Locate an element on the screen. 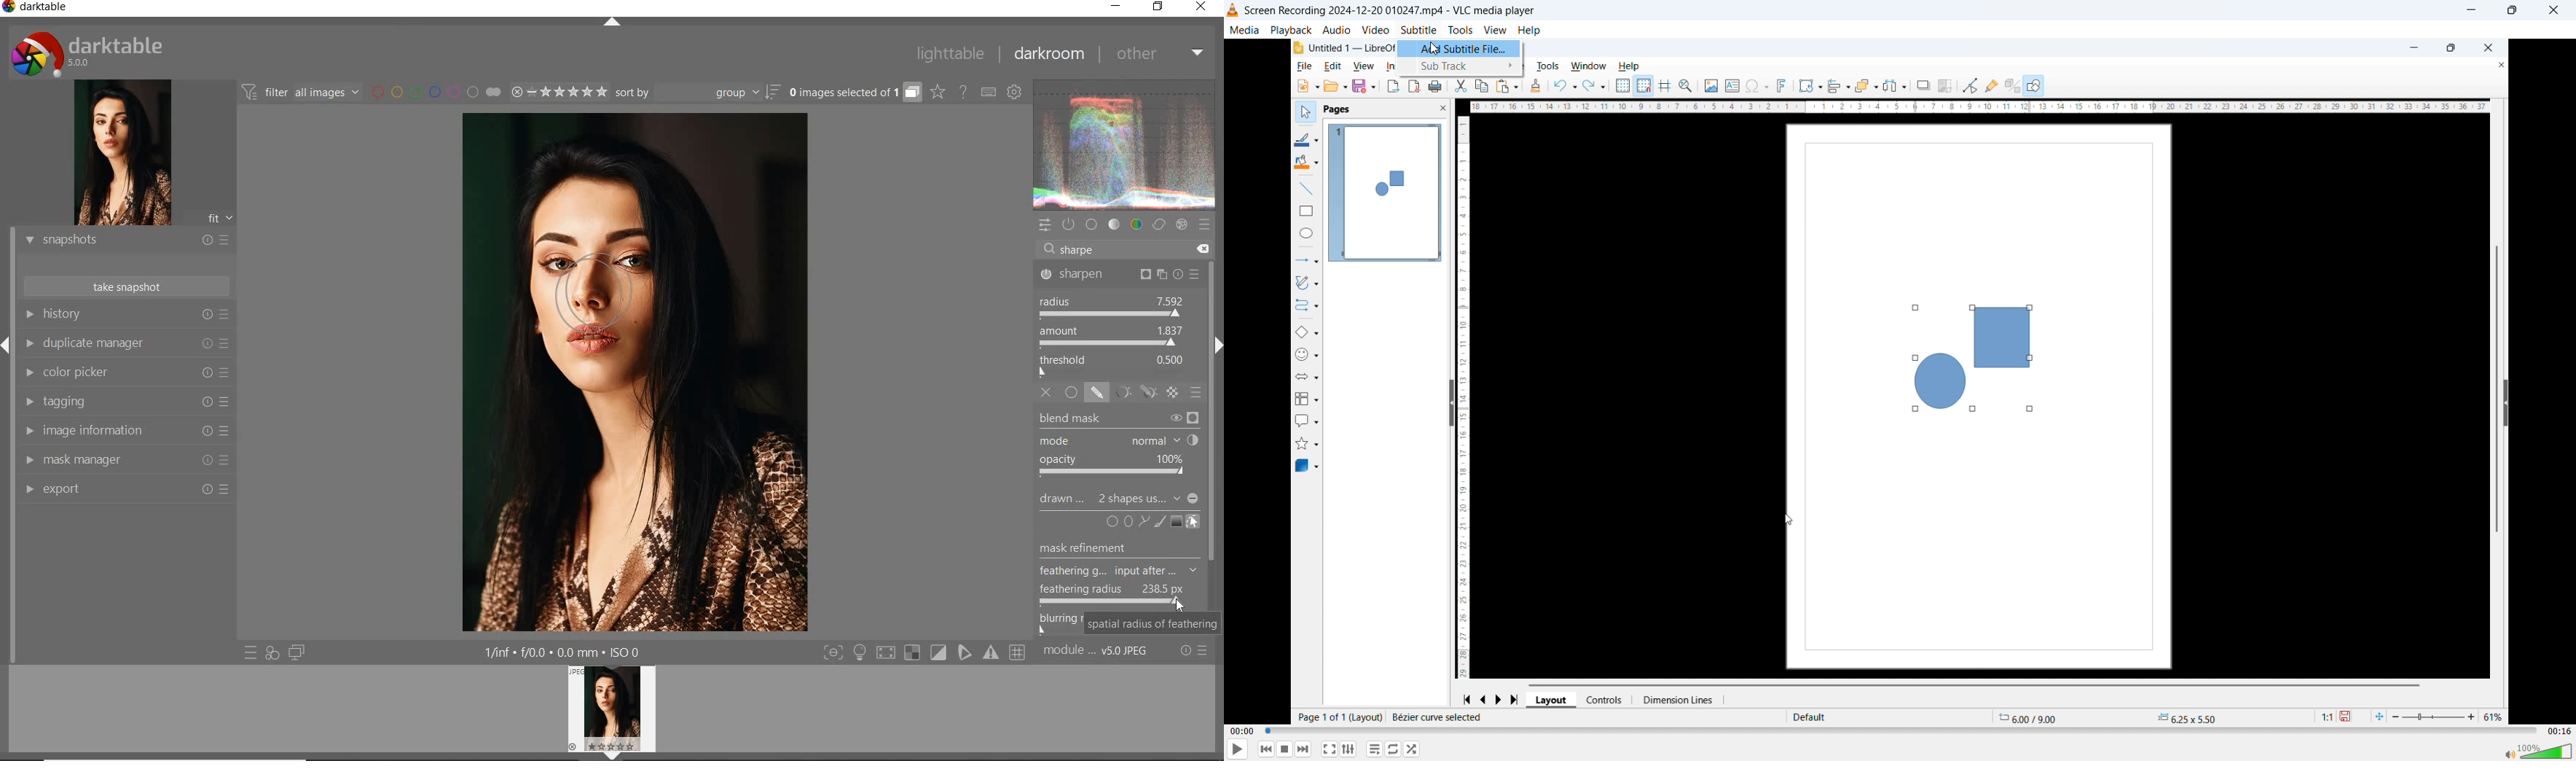 The height and width of the screenshot is (784, 2576). waveform is located at coordinates (1125, 145).